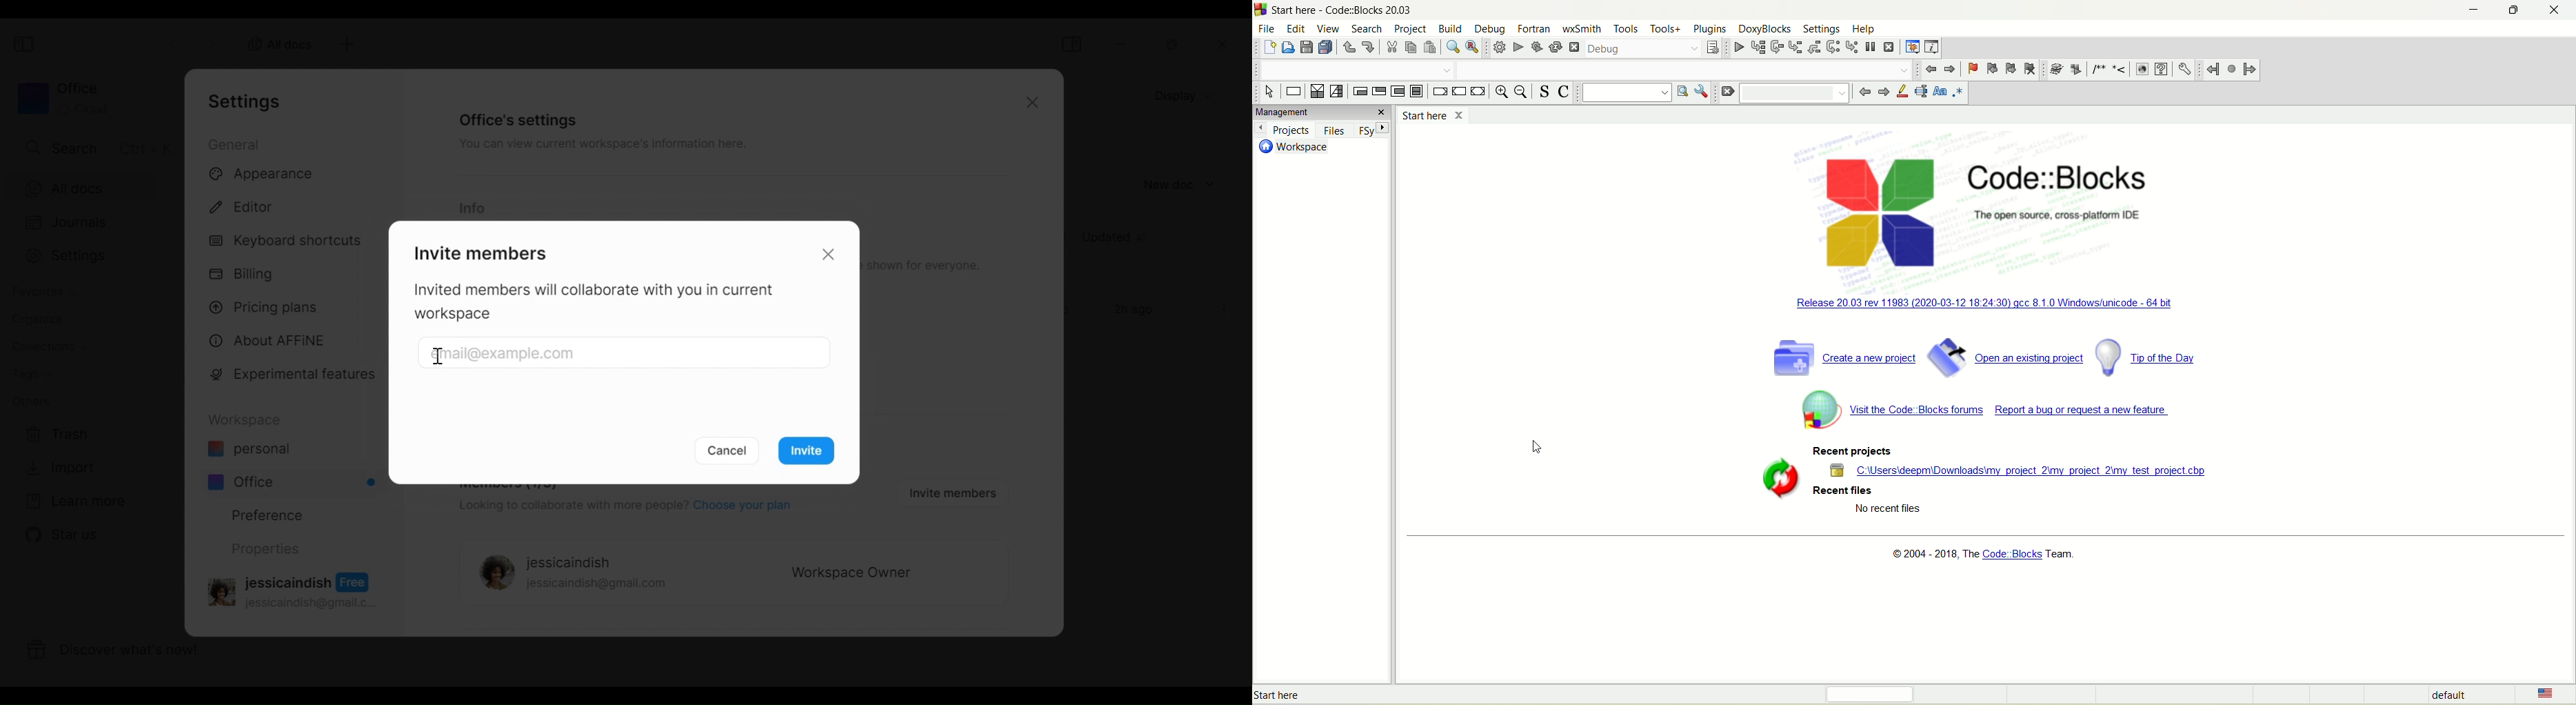 The image size is (2576, 728). Describe the element at coordinates (212, 42) in the screenshot. I see `Go Forward` at that location.